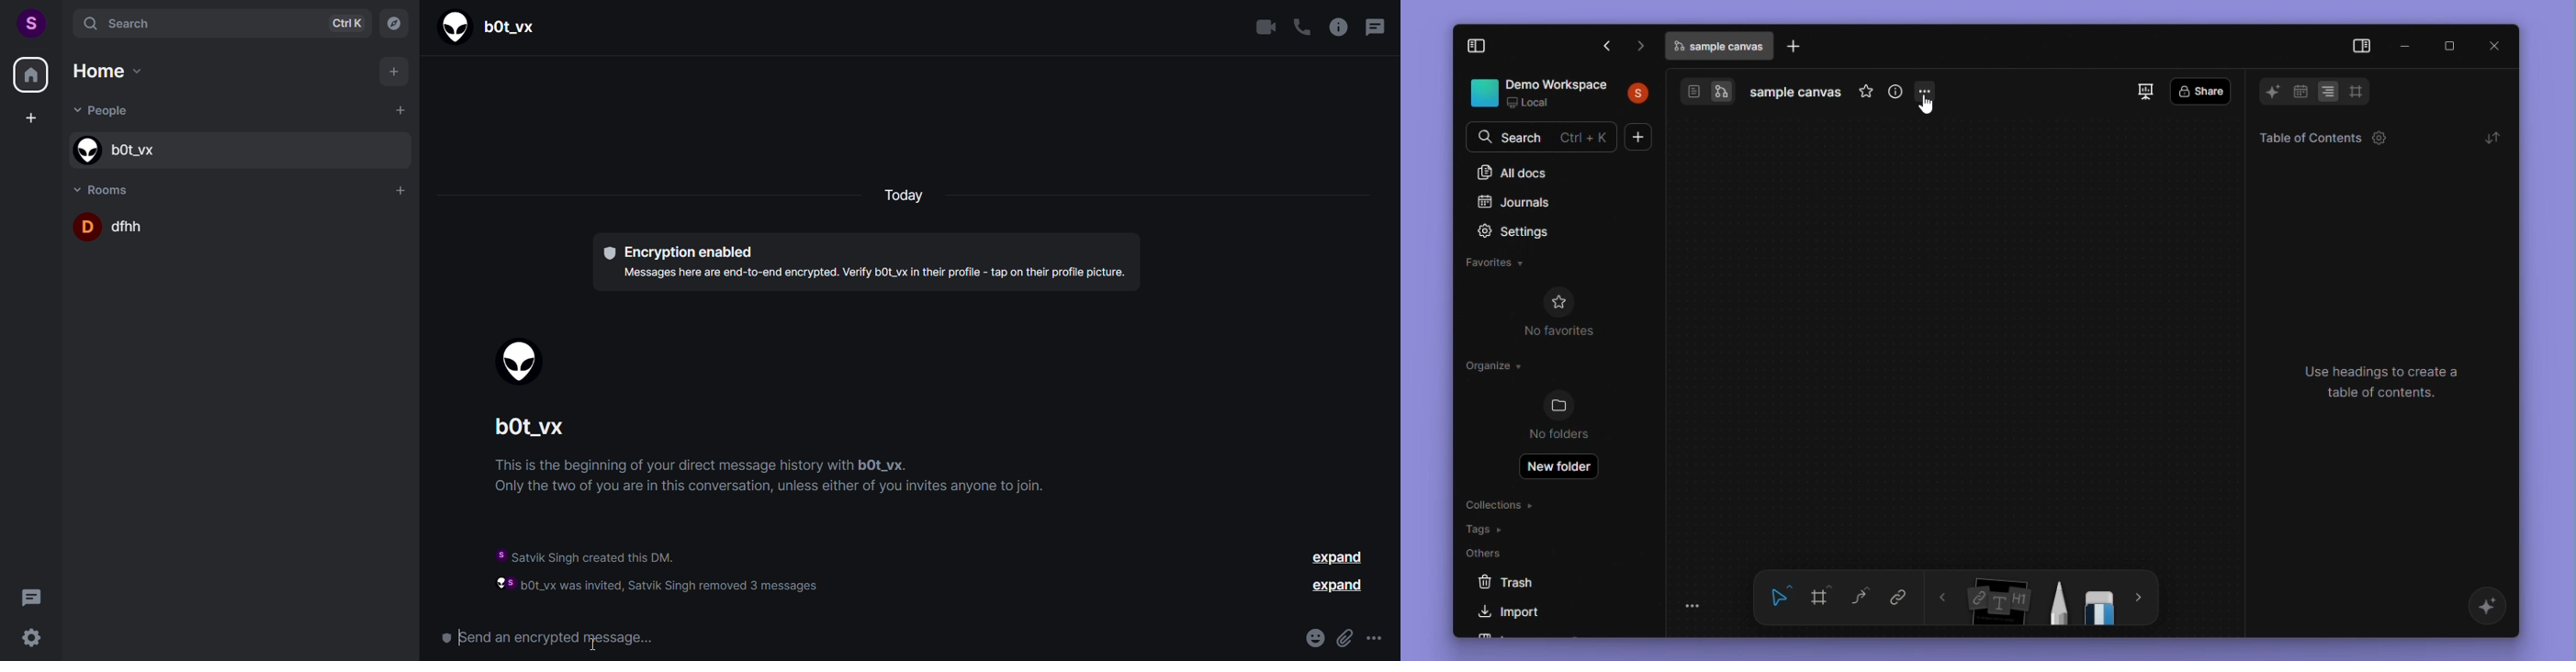 This screenshot has height=672, width=2576. What do you see at coordinates (1301, 28) in the screenshot?
I see `call` at bounding box center [1301, 28].